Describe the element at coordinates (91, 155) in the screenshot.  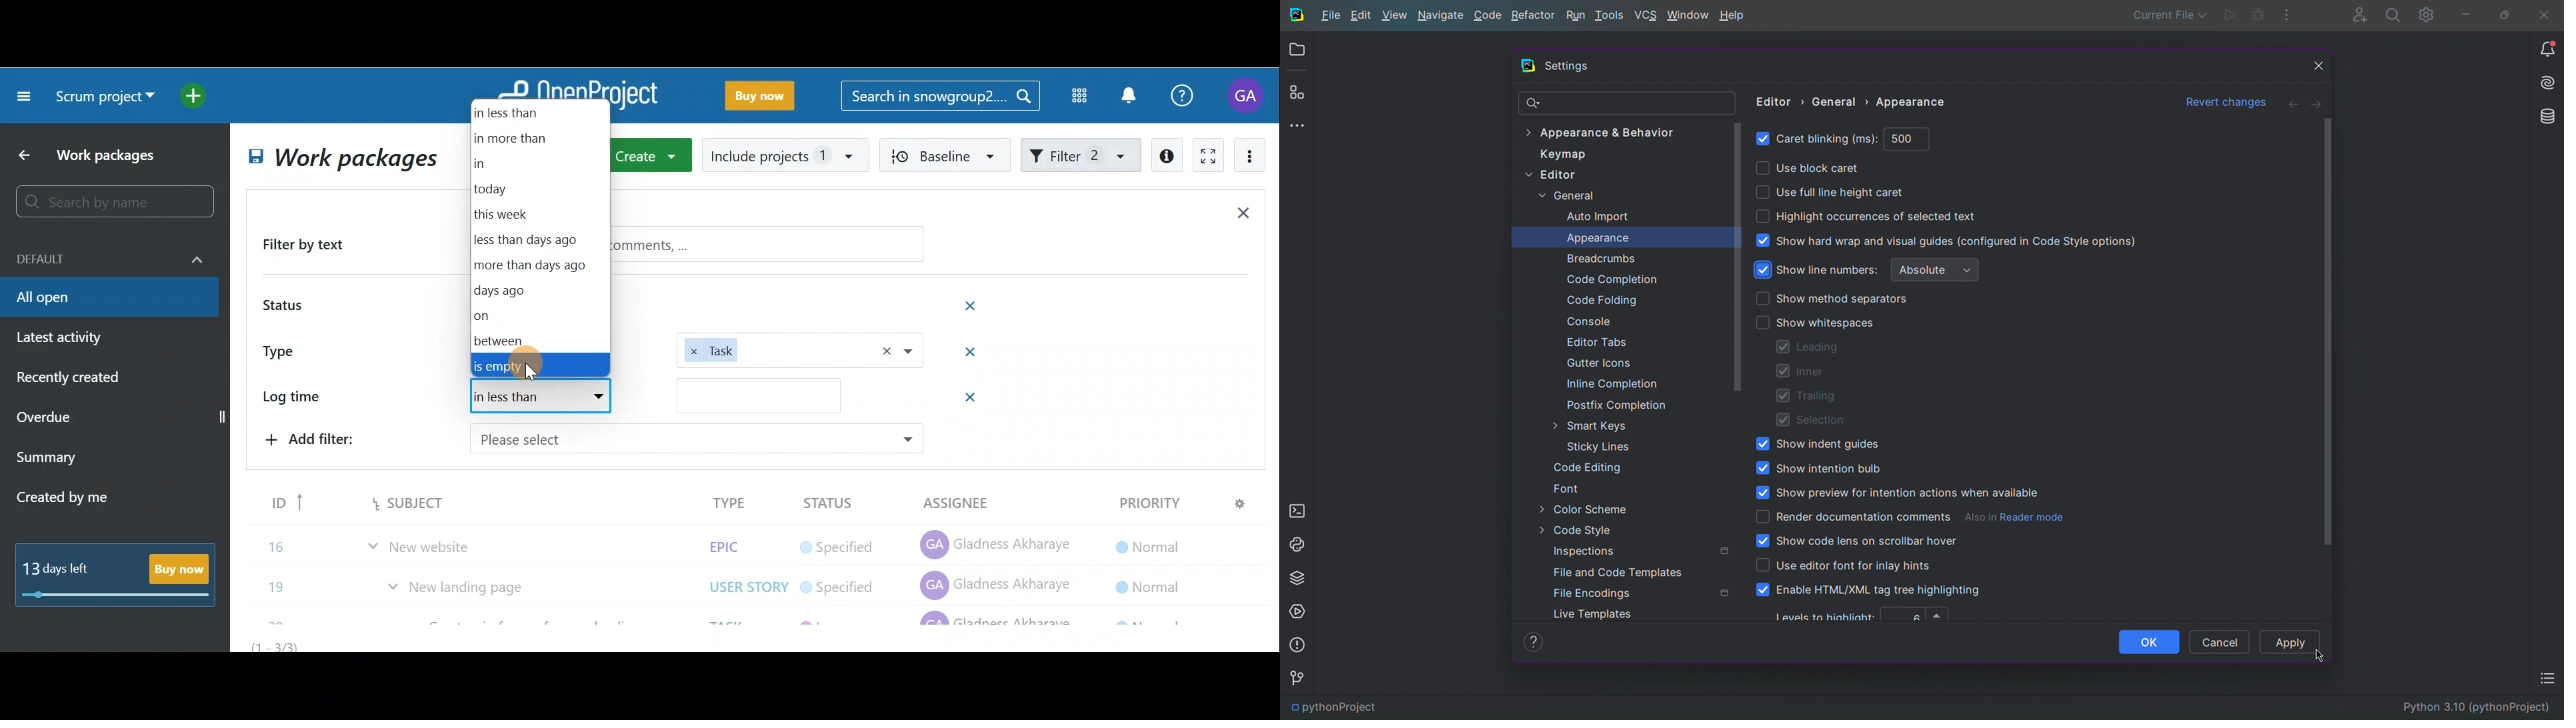
I see `Work packages` at that location.